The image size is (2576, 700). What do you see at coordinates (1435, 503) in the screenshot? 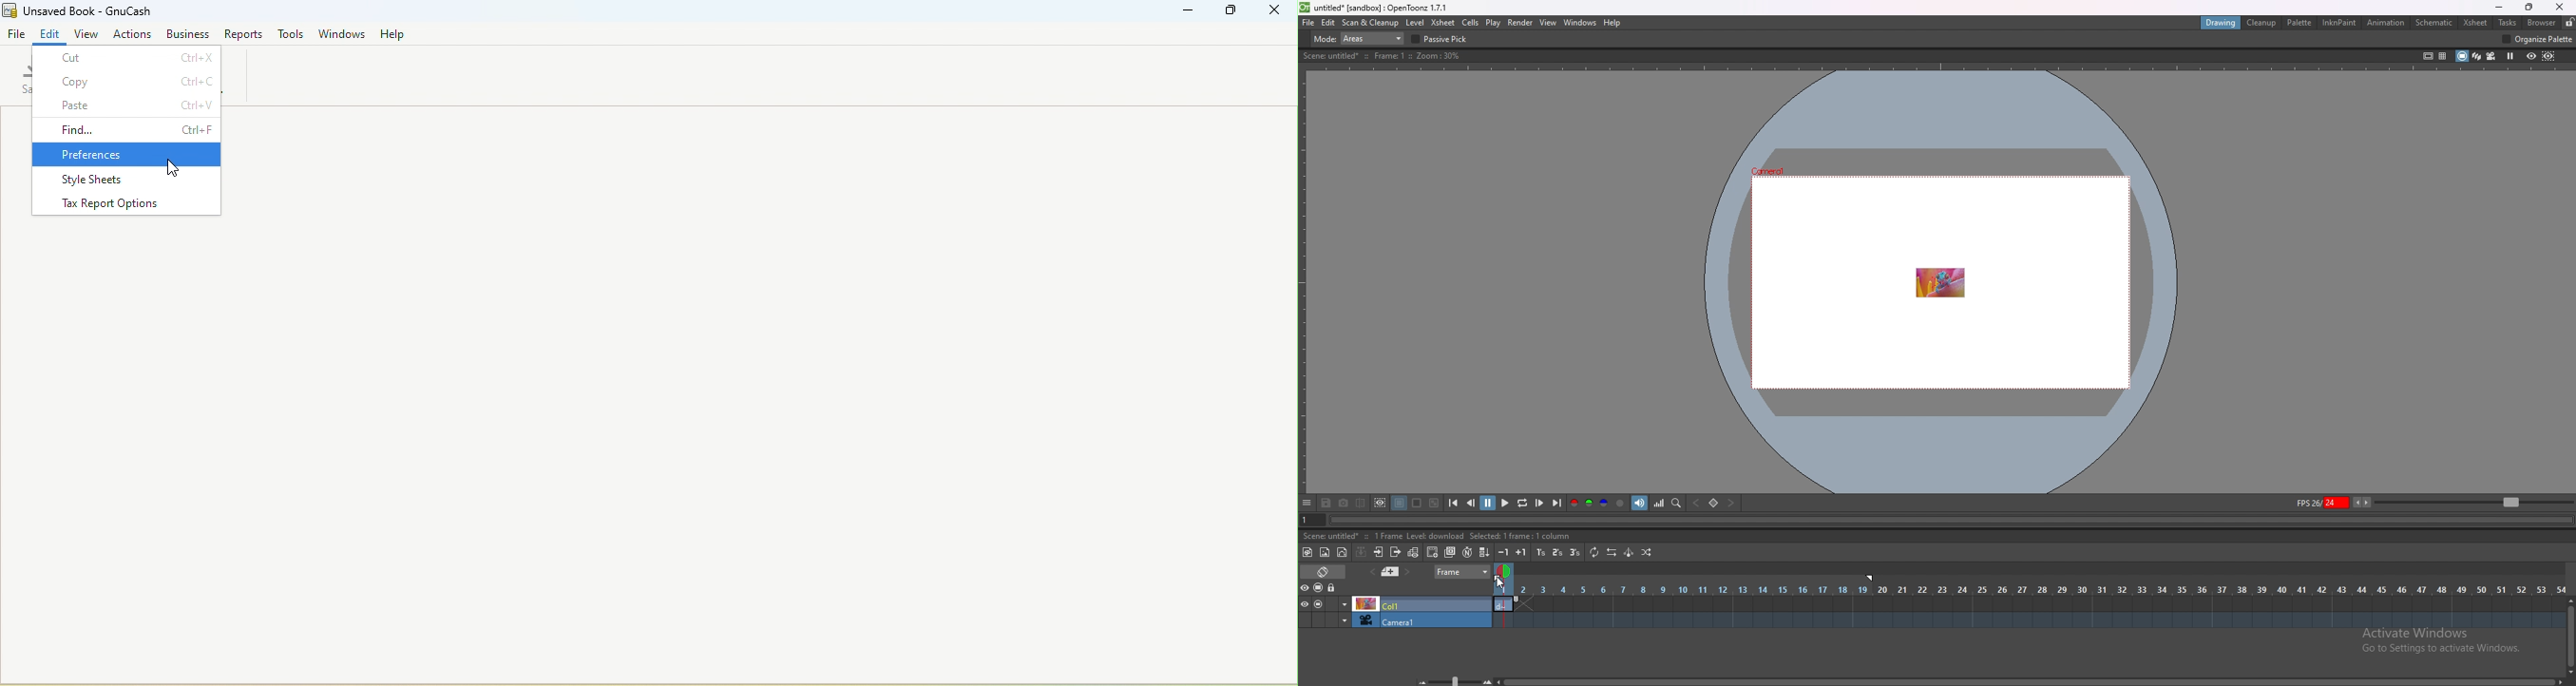
I see `checkered background` at bounding box center [1435, 503].